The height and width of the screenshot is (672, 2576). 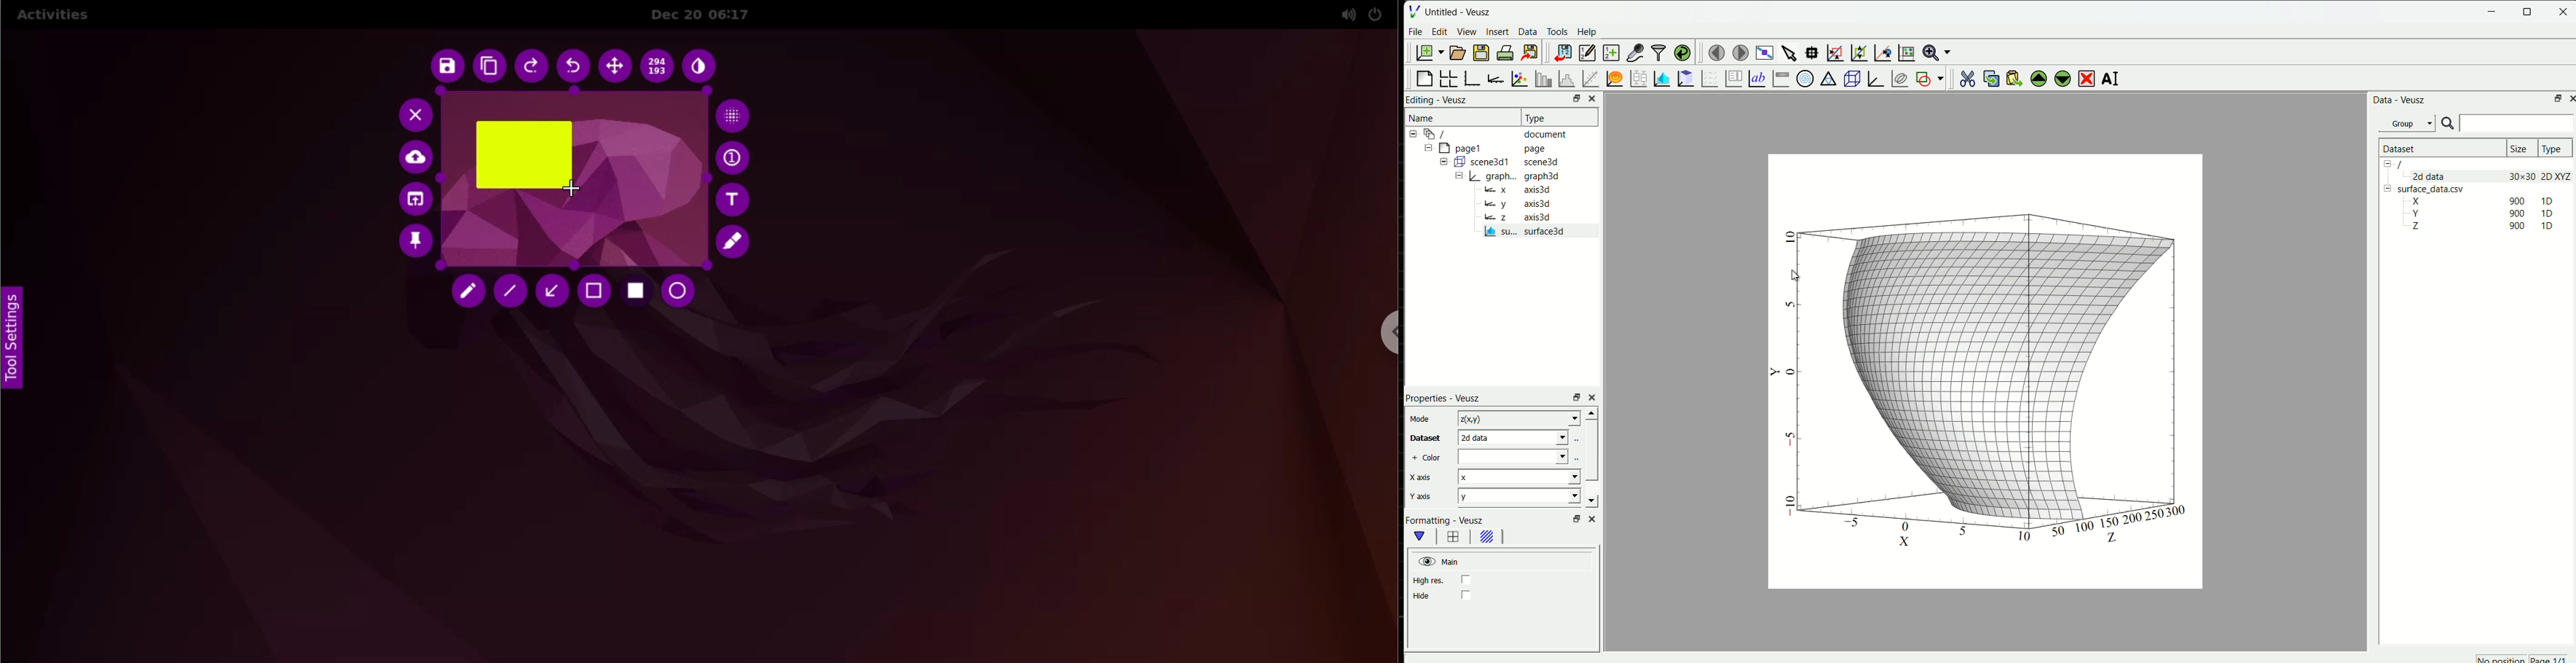 What do you see at coordinates (1453, 537) in the screenshot?
I see `border` at bounding box center [1453, 537].